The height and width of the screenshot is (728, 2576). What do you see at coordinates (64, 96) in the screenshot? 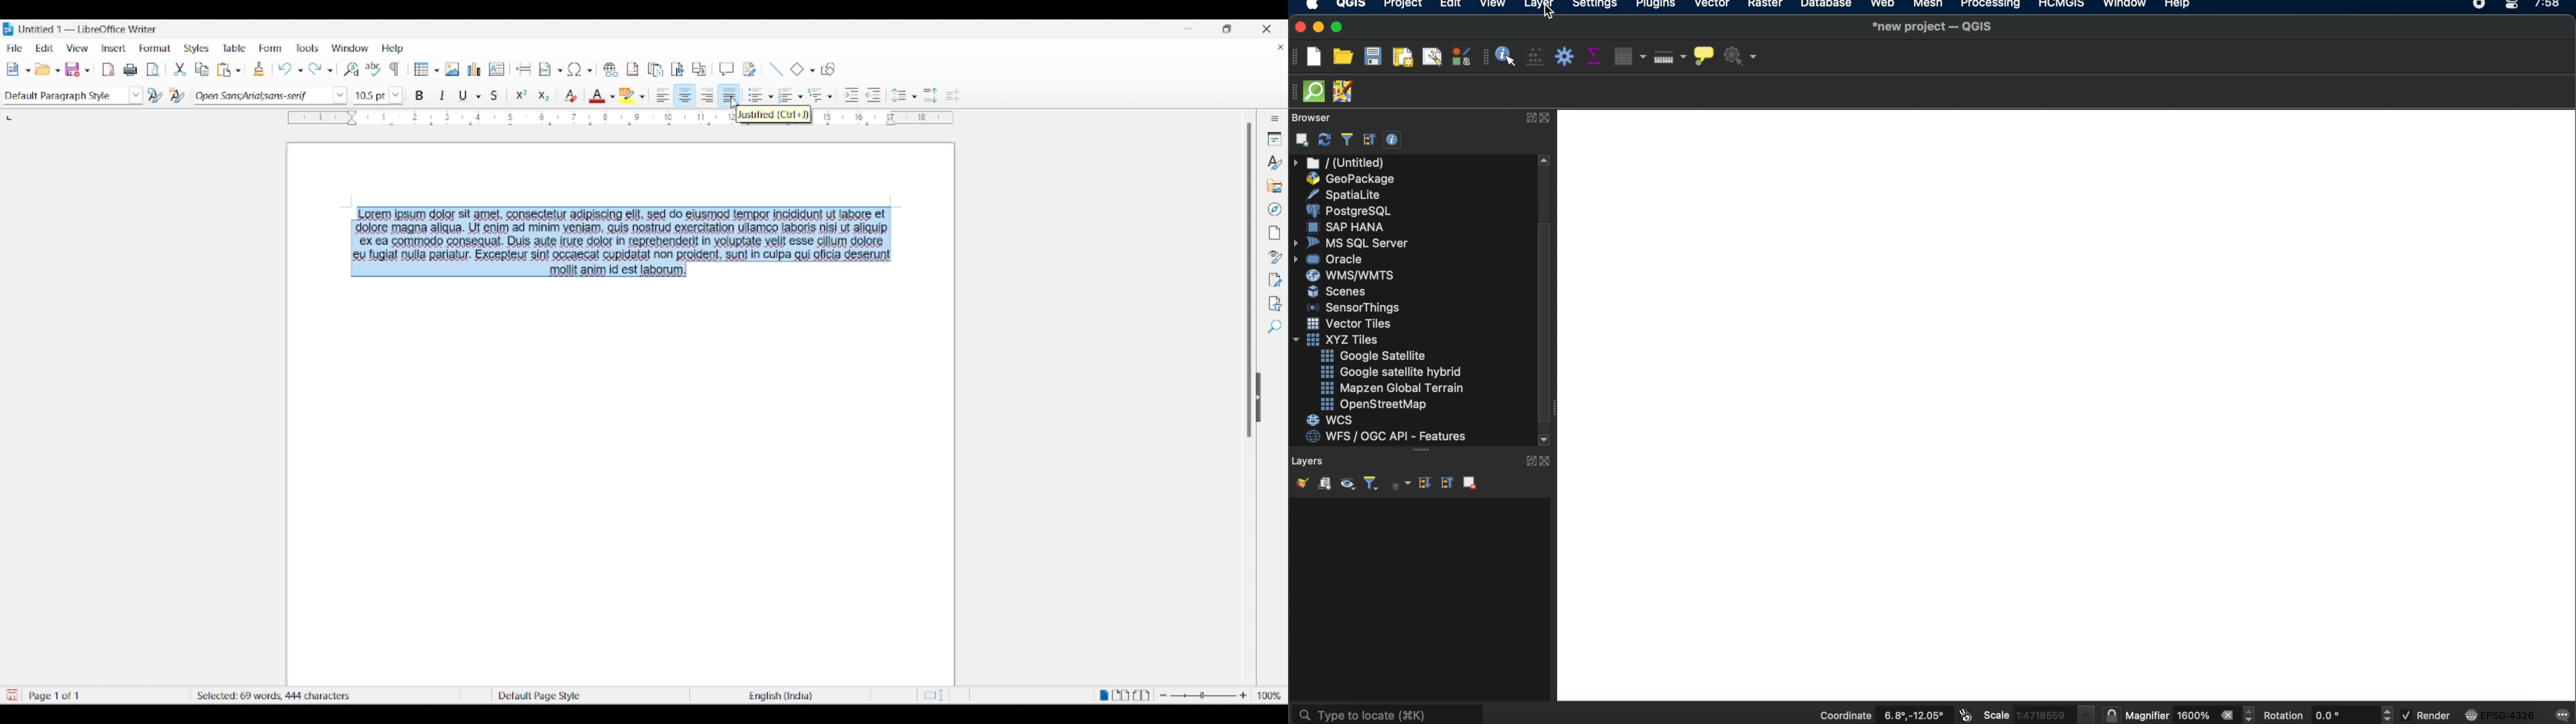
I see `Manually enter paragraph style` at bounding box center [64, 96].